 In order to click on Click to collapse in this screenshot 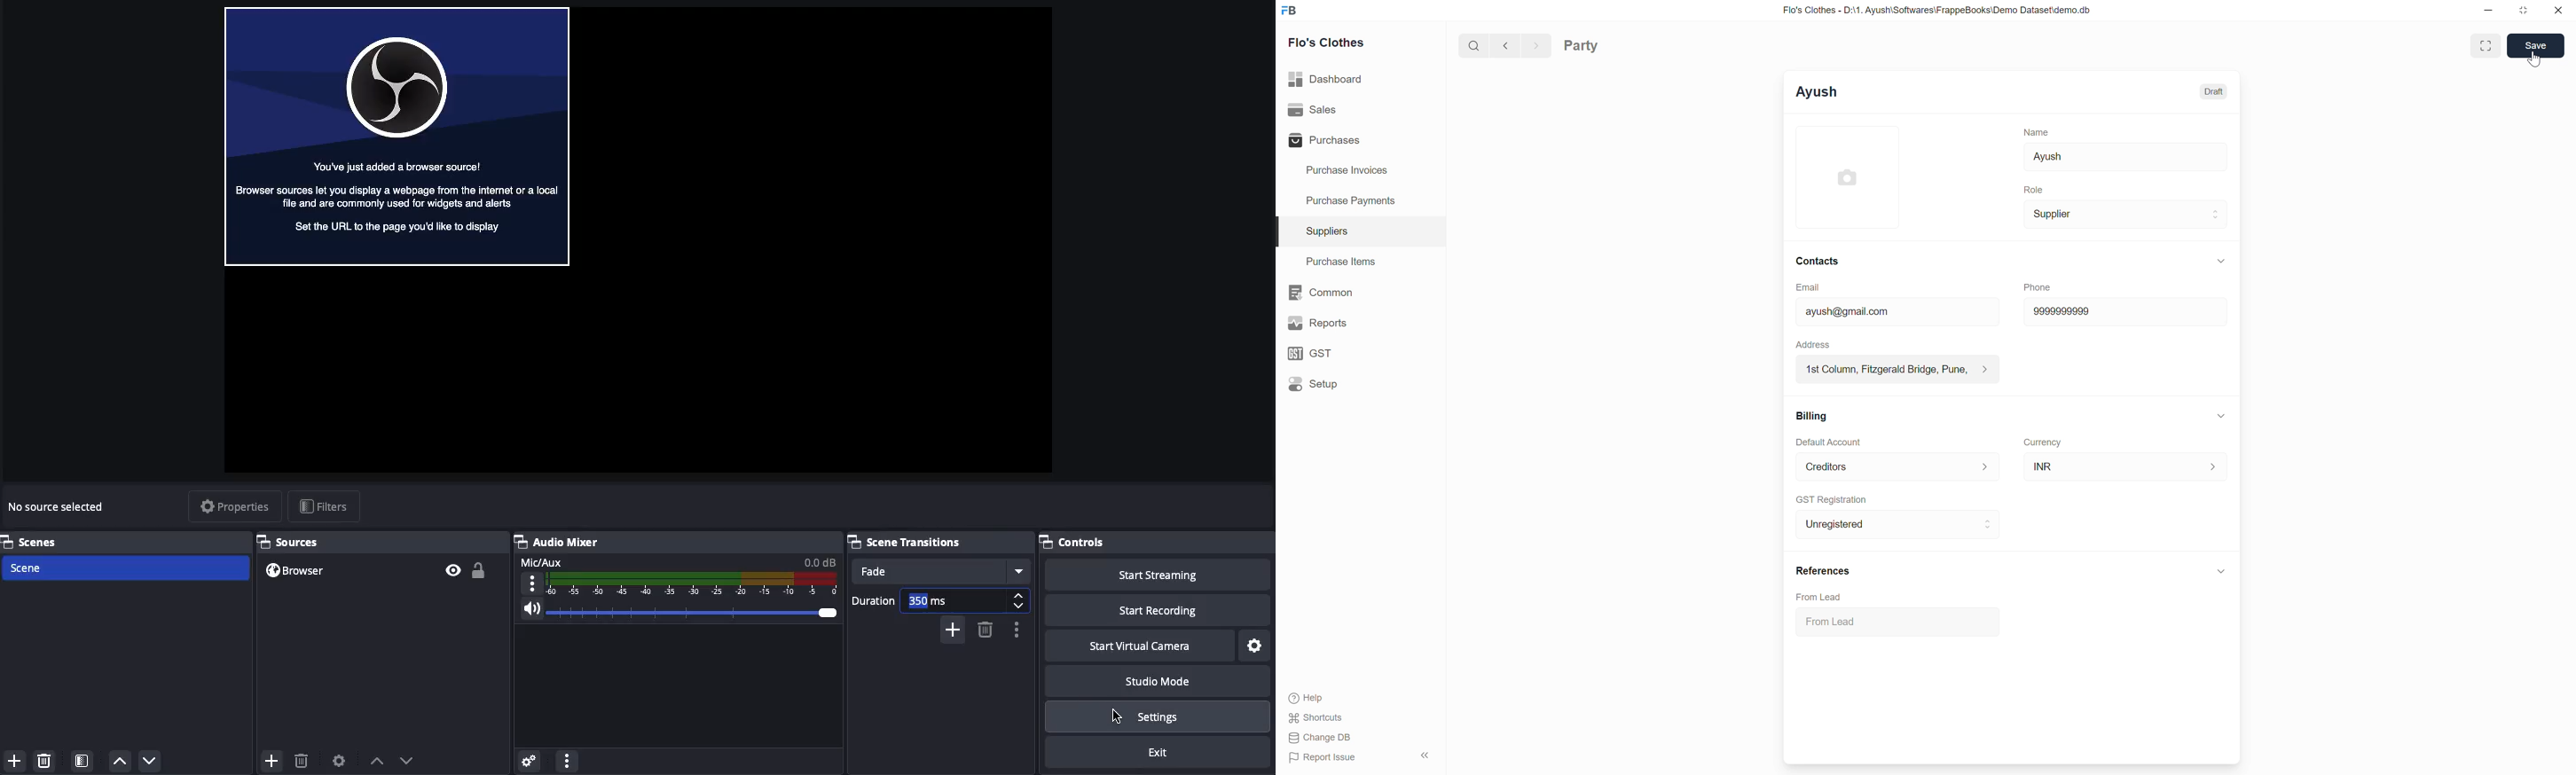, I will do `click(2222, 571)`.